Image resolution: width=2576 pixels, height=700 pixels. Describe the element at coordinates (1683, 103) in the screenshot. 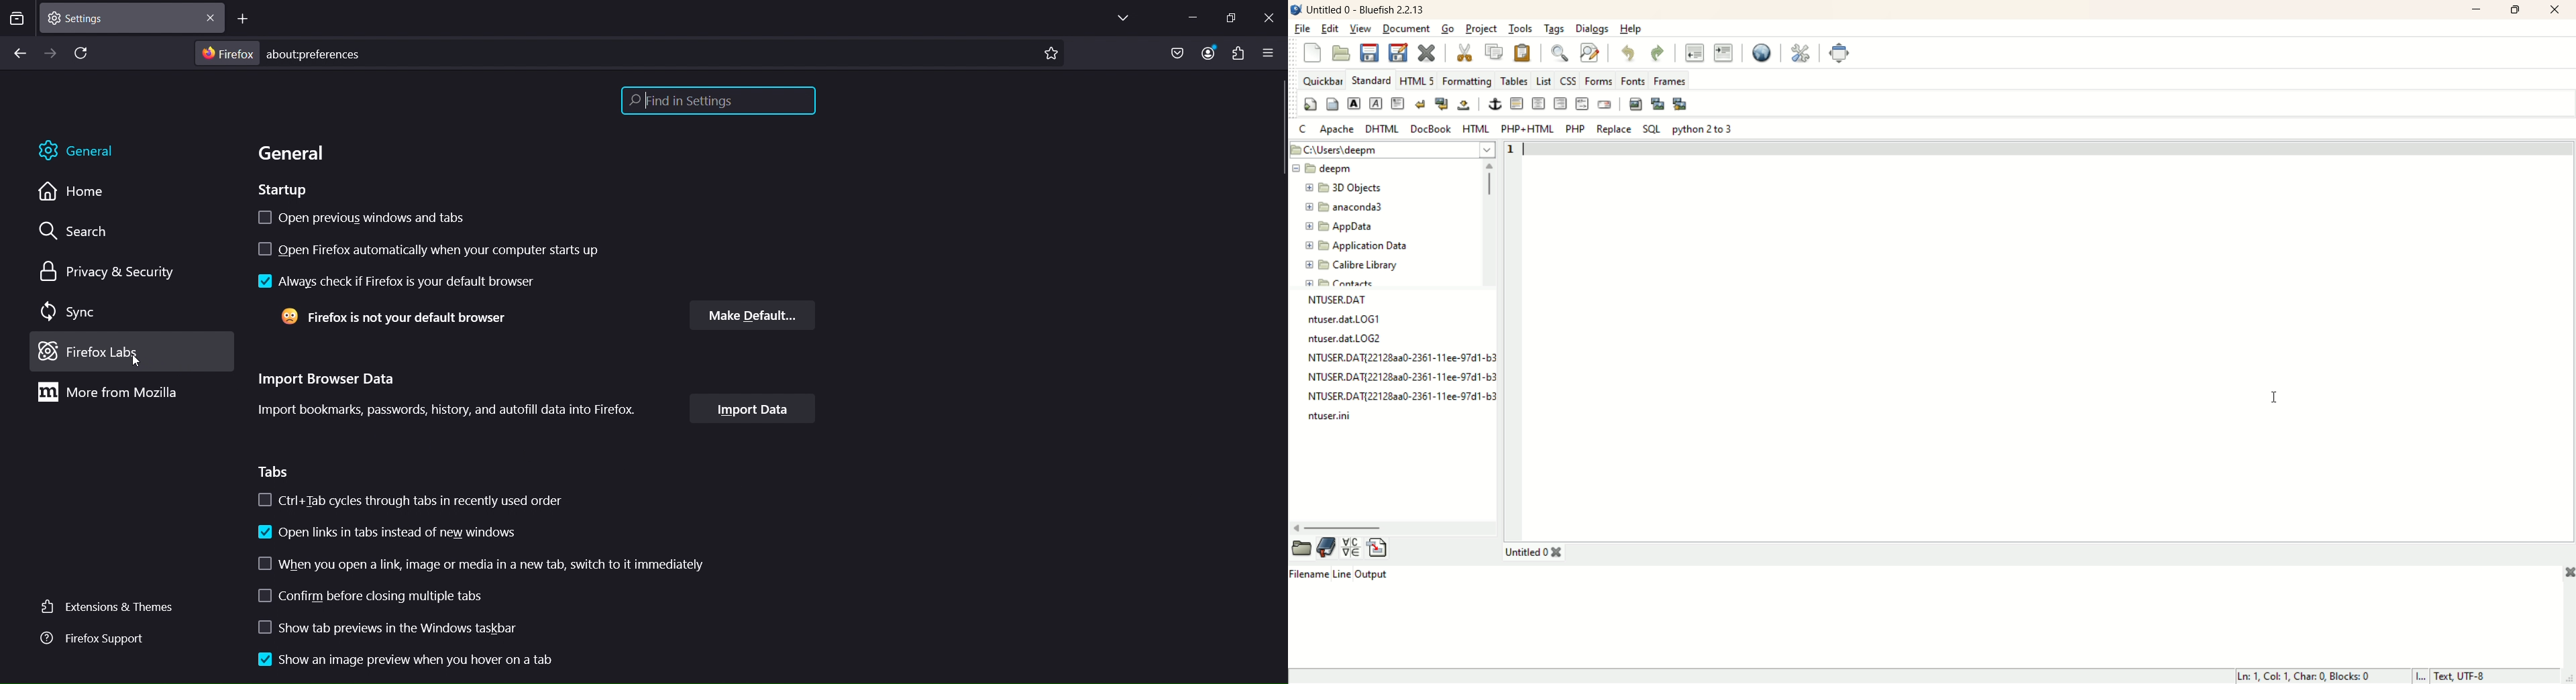

I see `multi-thumbnail` at that location.